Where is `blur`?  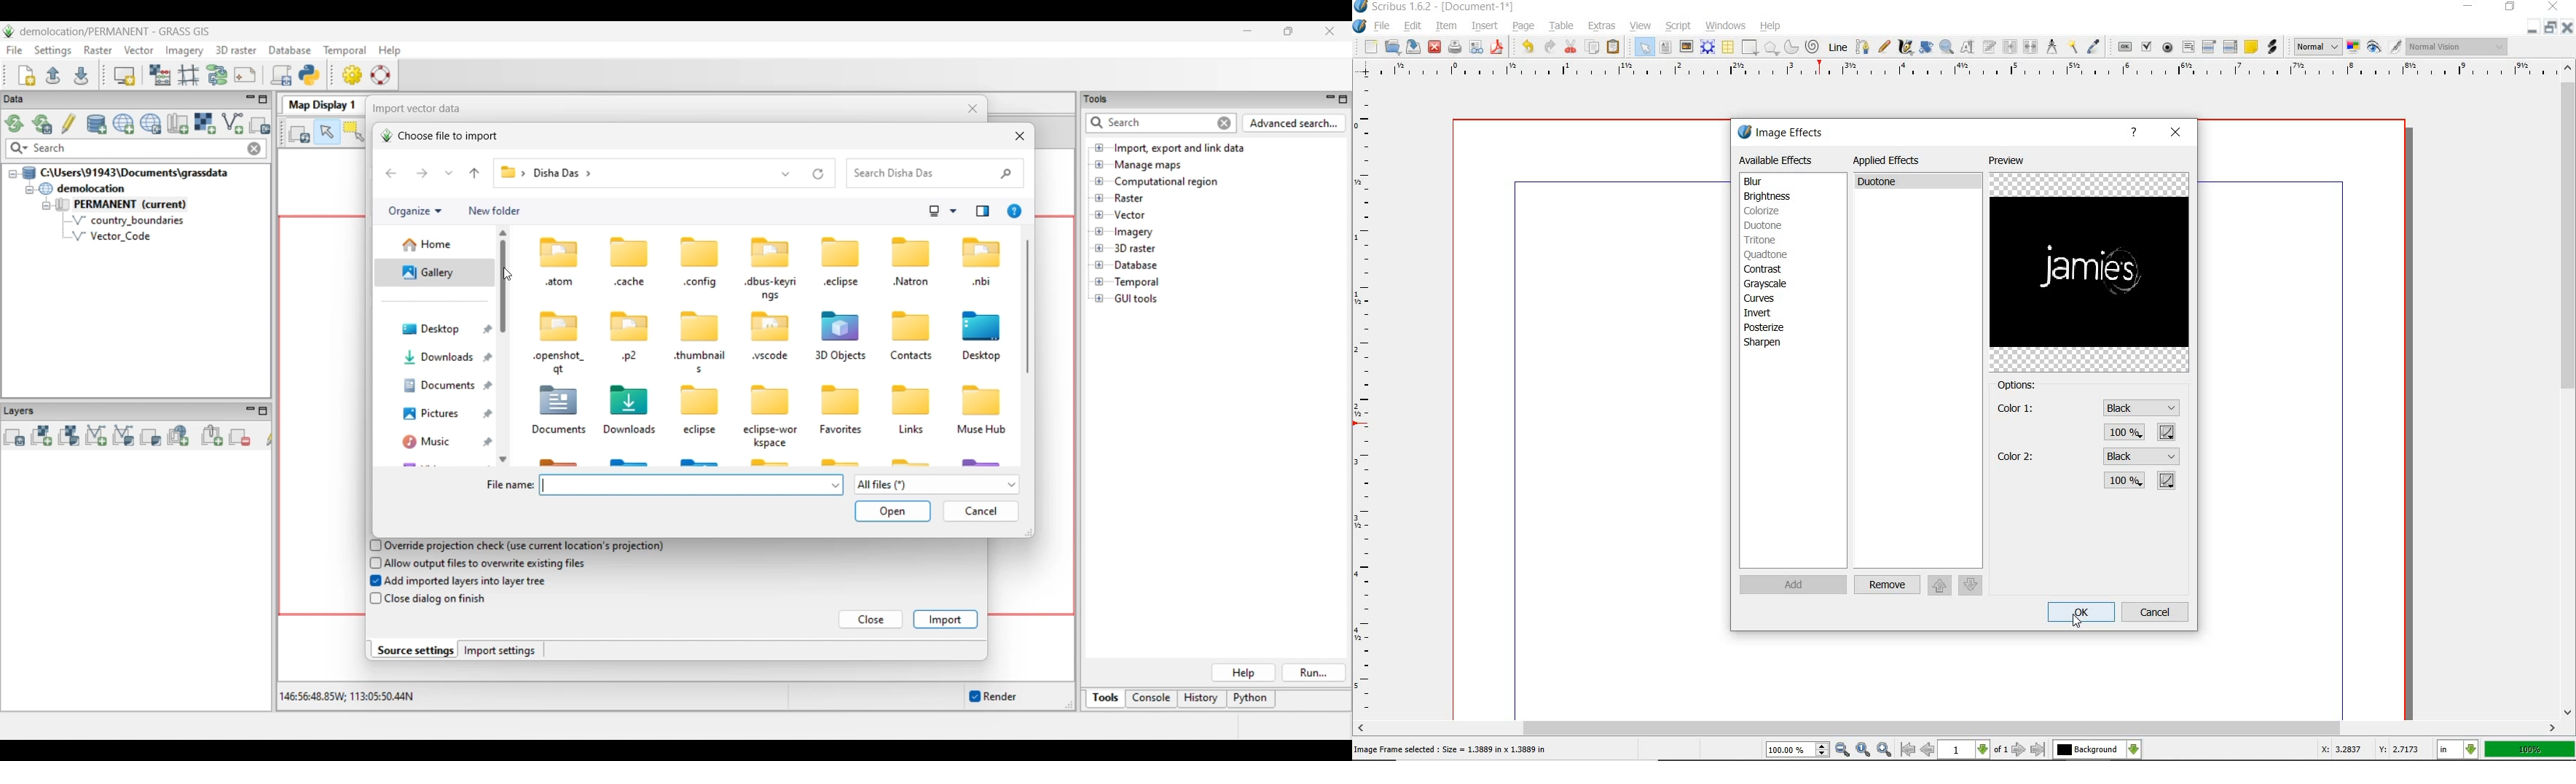 blur is located at coordinates (1754, 182).